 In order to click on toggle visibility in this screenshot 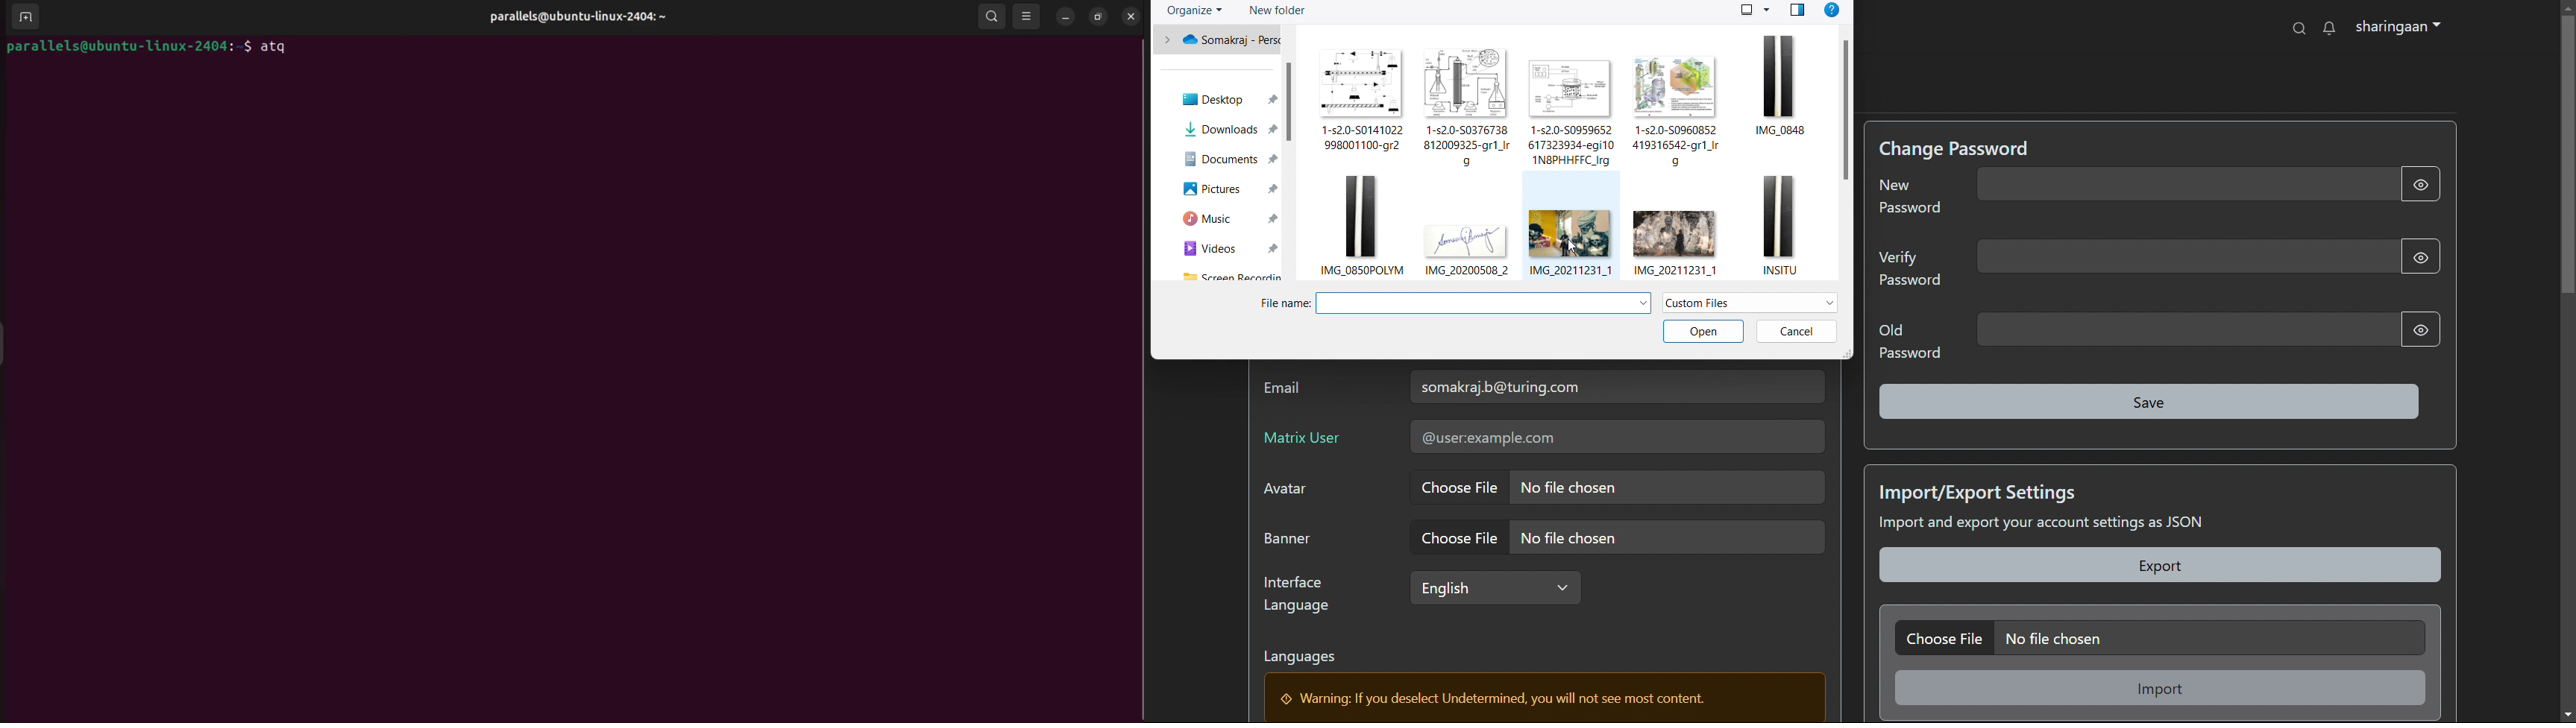, I will do `click(2421, 184)`.